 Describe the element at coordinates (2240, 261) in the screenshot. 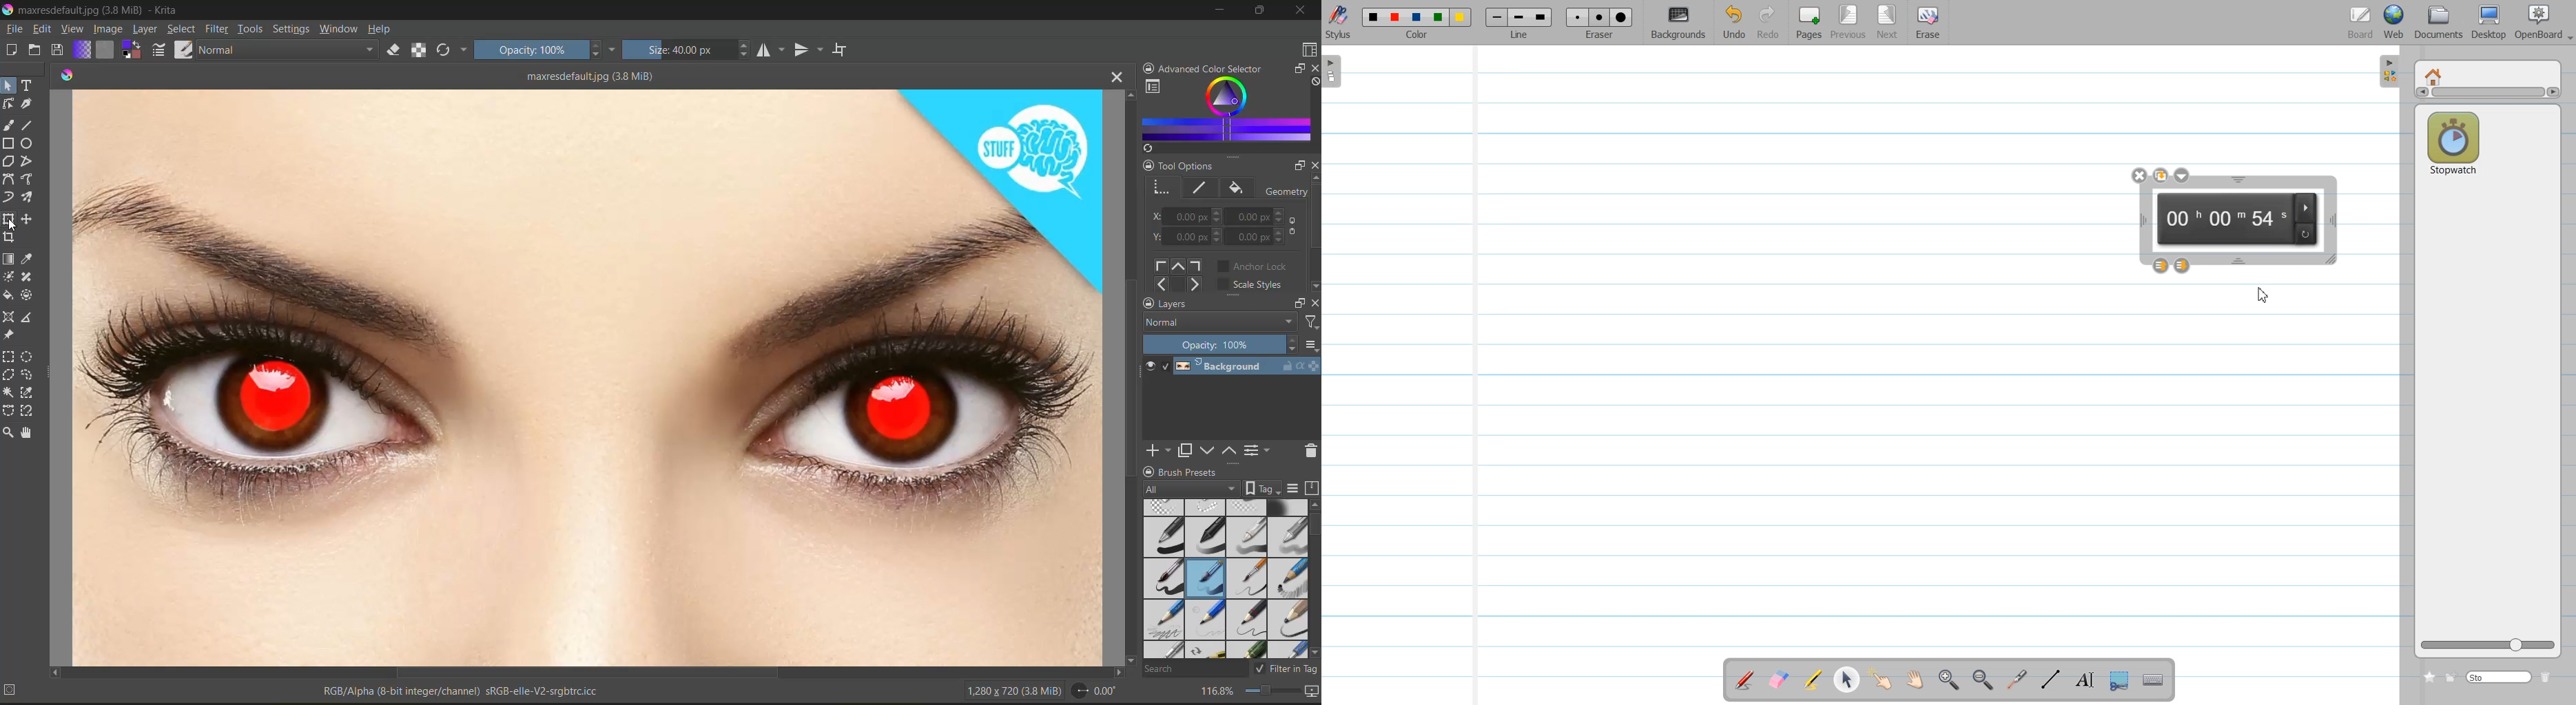

I see `Time window Hight adjustment` at that location.